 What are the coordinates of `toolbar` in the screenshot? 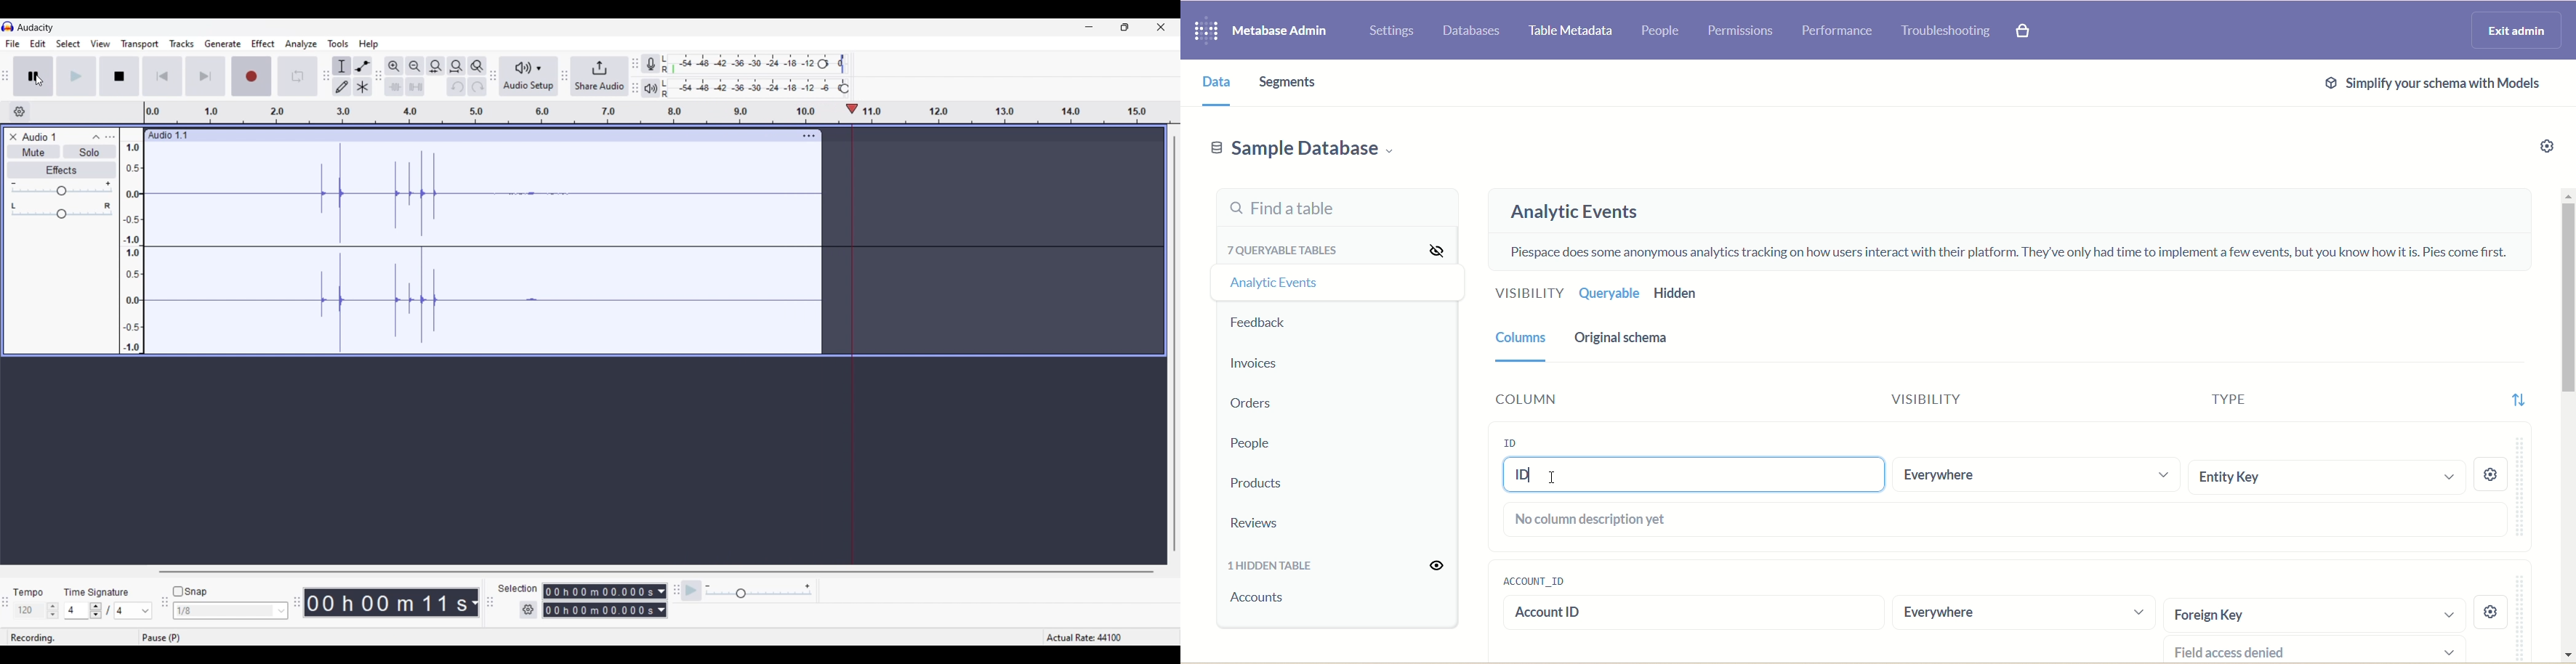 It's located at (378, 74).